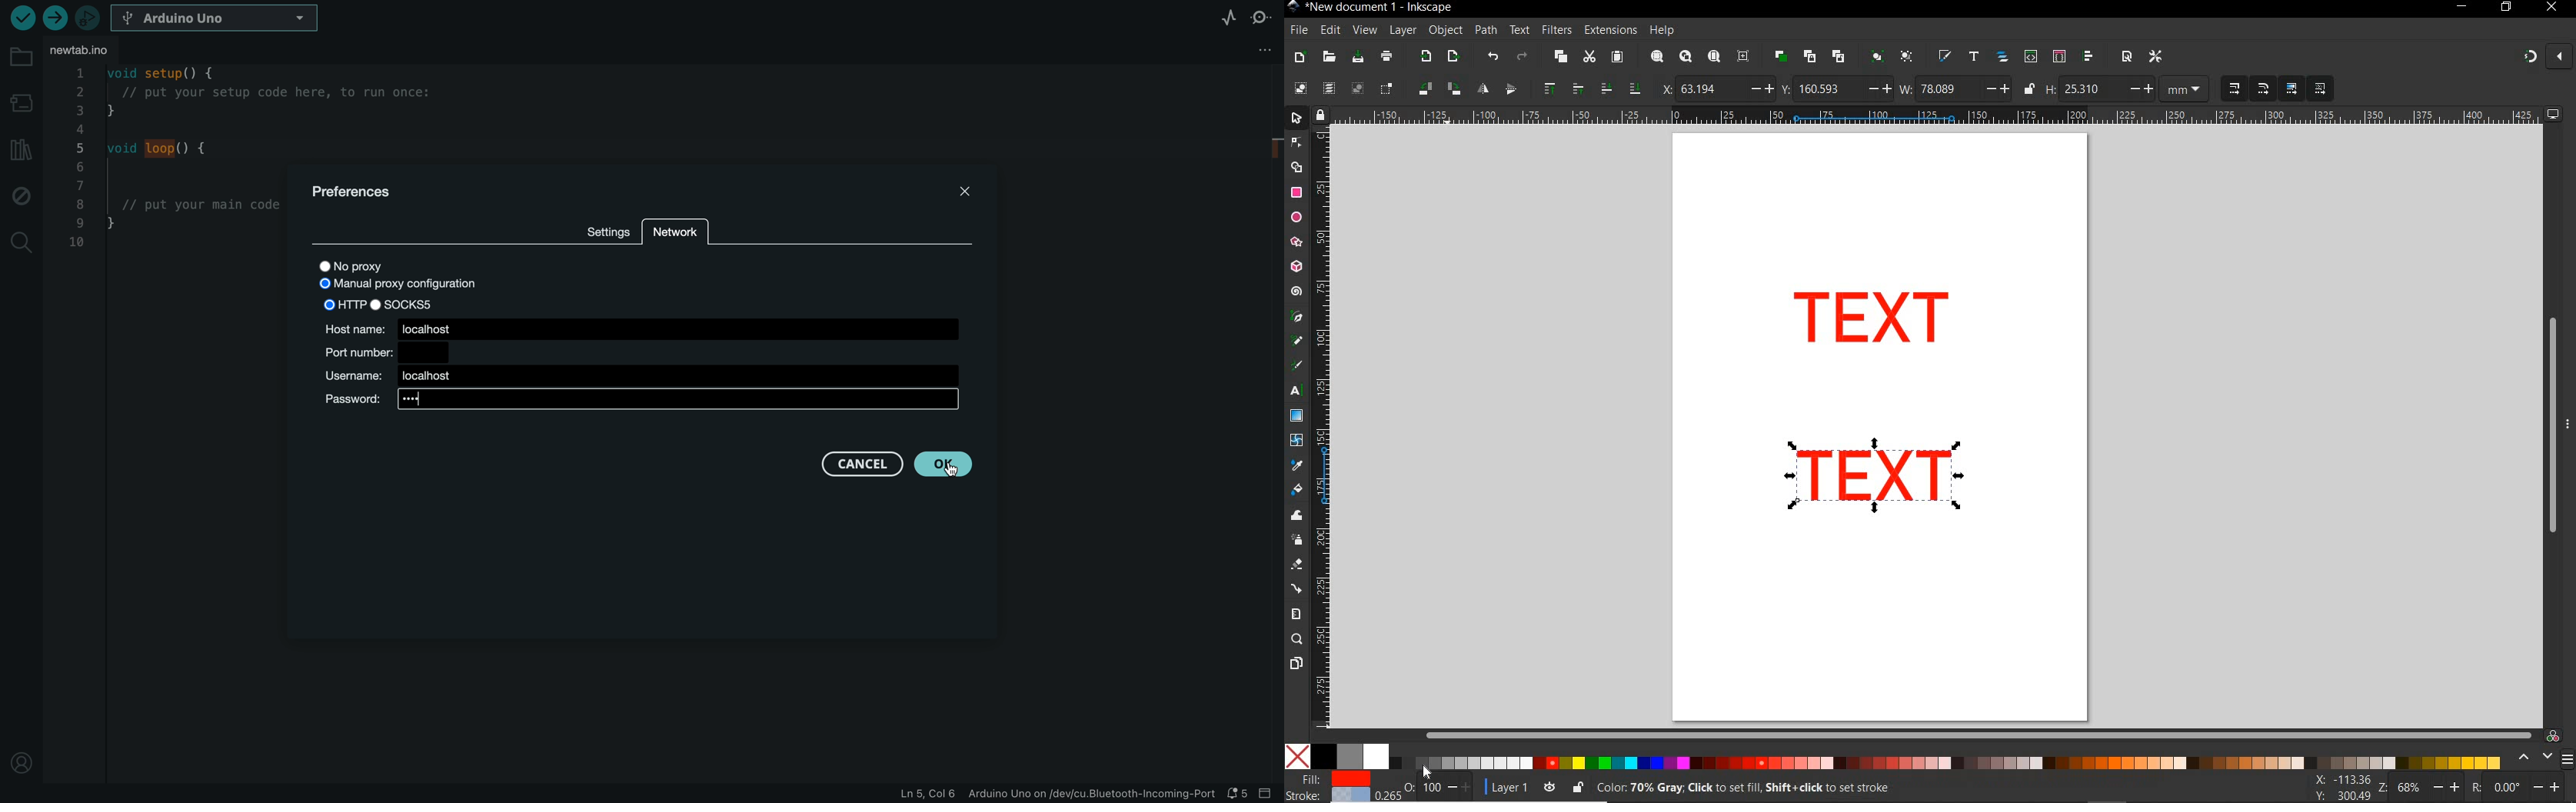 The height and width of the screenshot is (812, 2576). Describe the element at coordinates (2187, 89) in the screenshot. I see `MEASUREMENT` at that location.